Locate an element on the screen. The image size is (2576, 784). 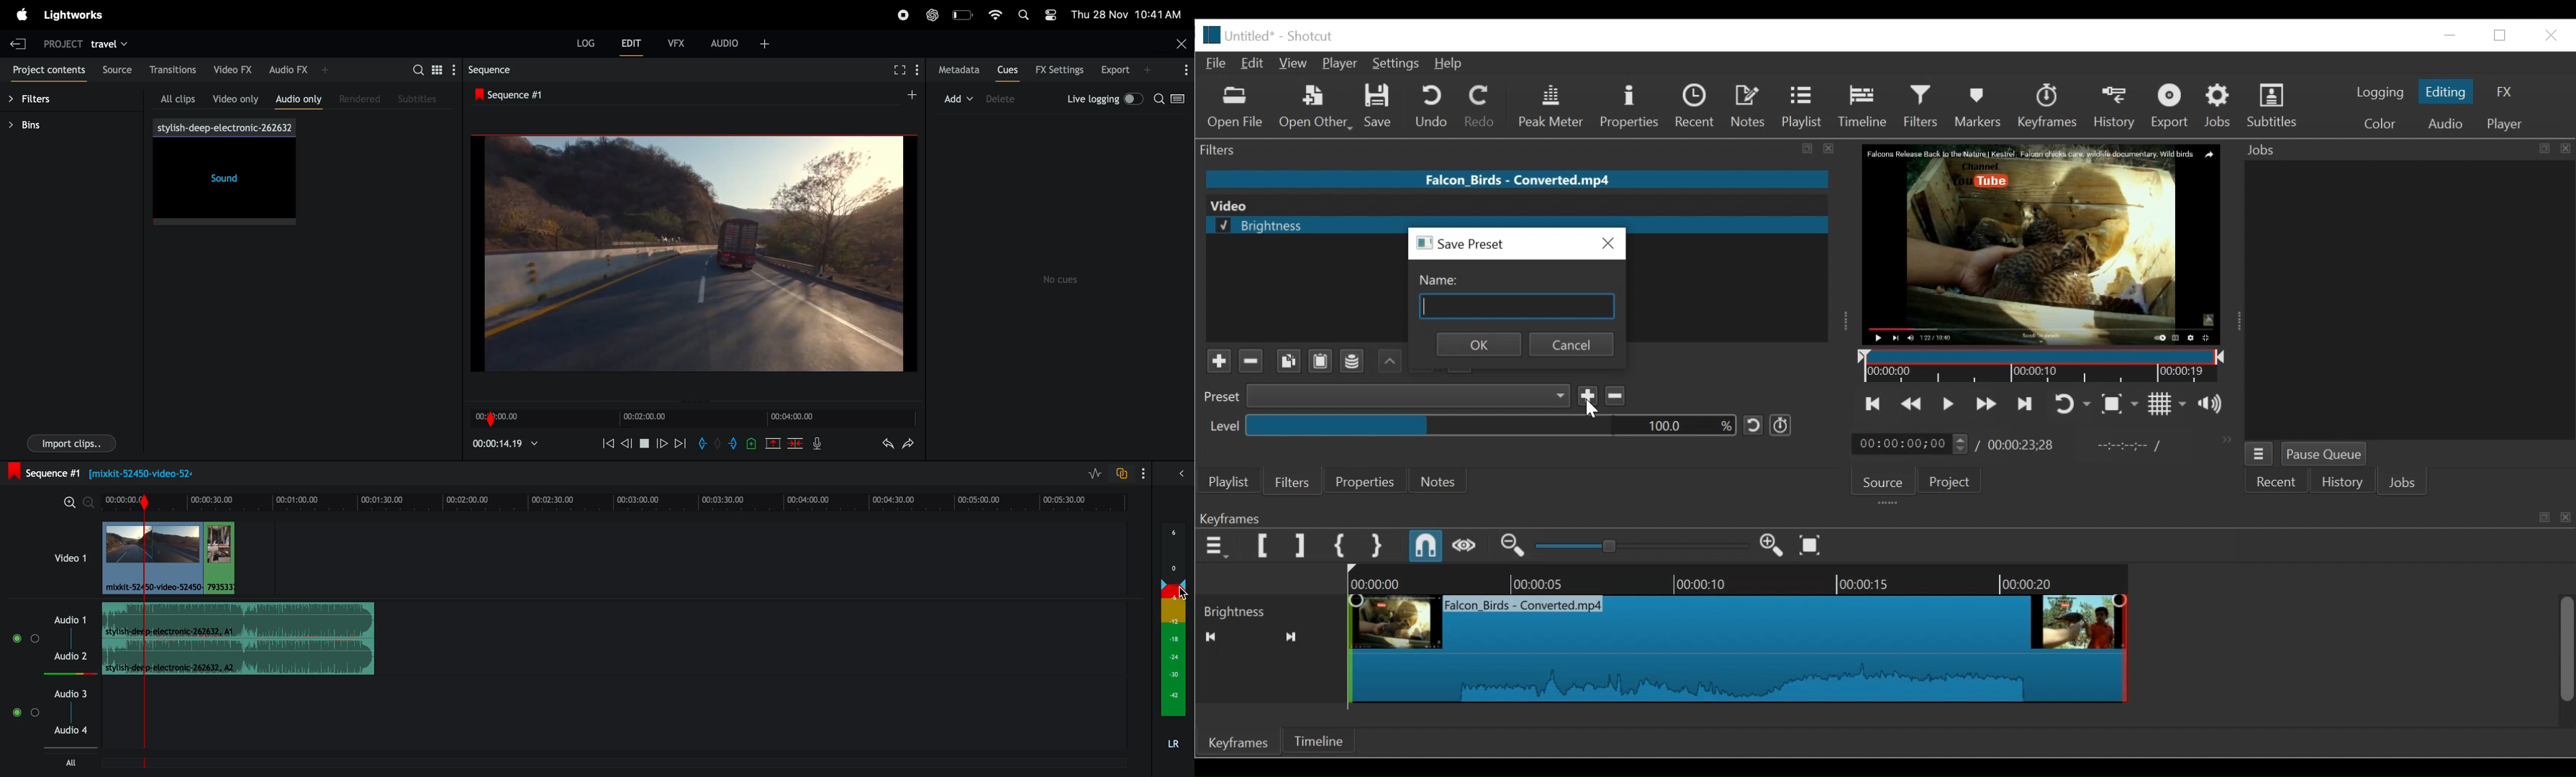
Sequence Marker is located at coordinates (150, 724).